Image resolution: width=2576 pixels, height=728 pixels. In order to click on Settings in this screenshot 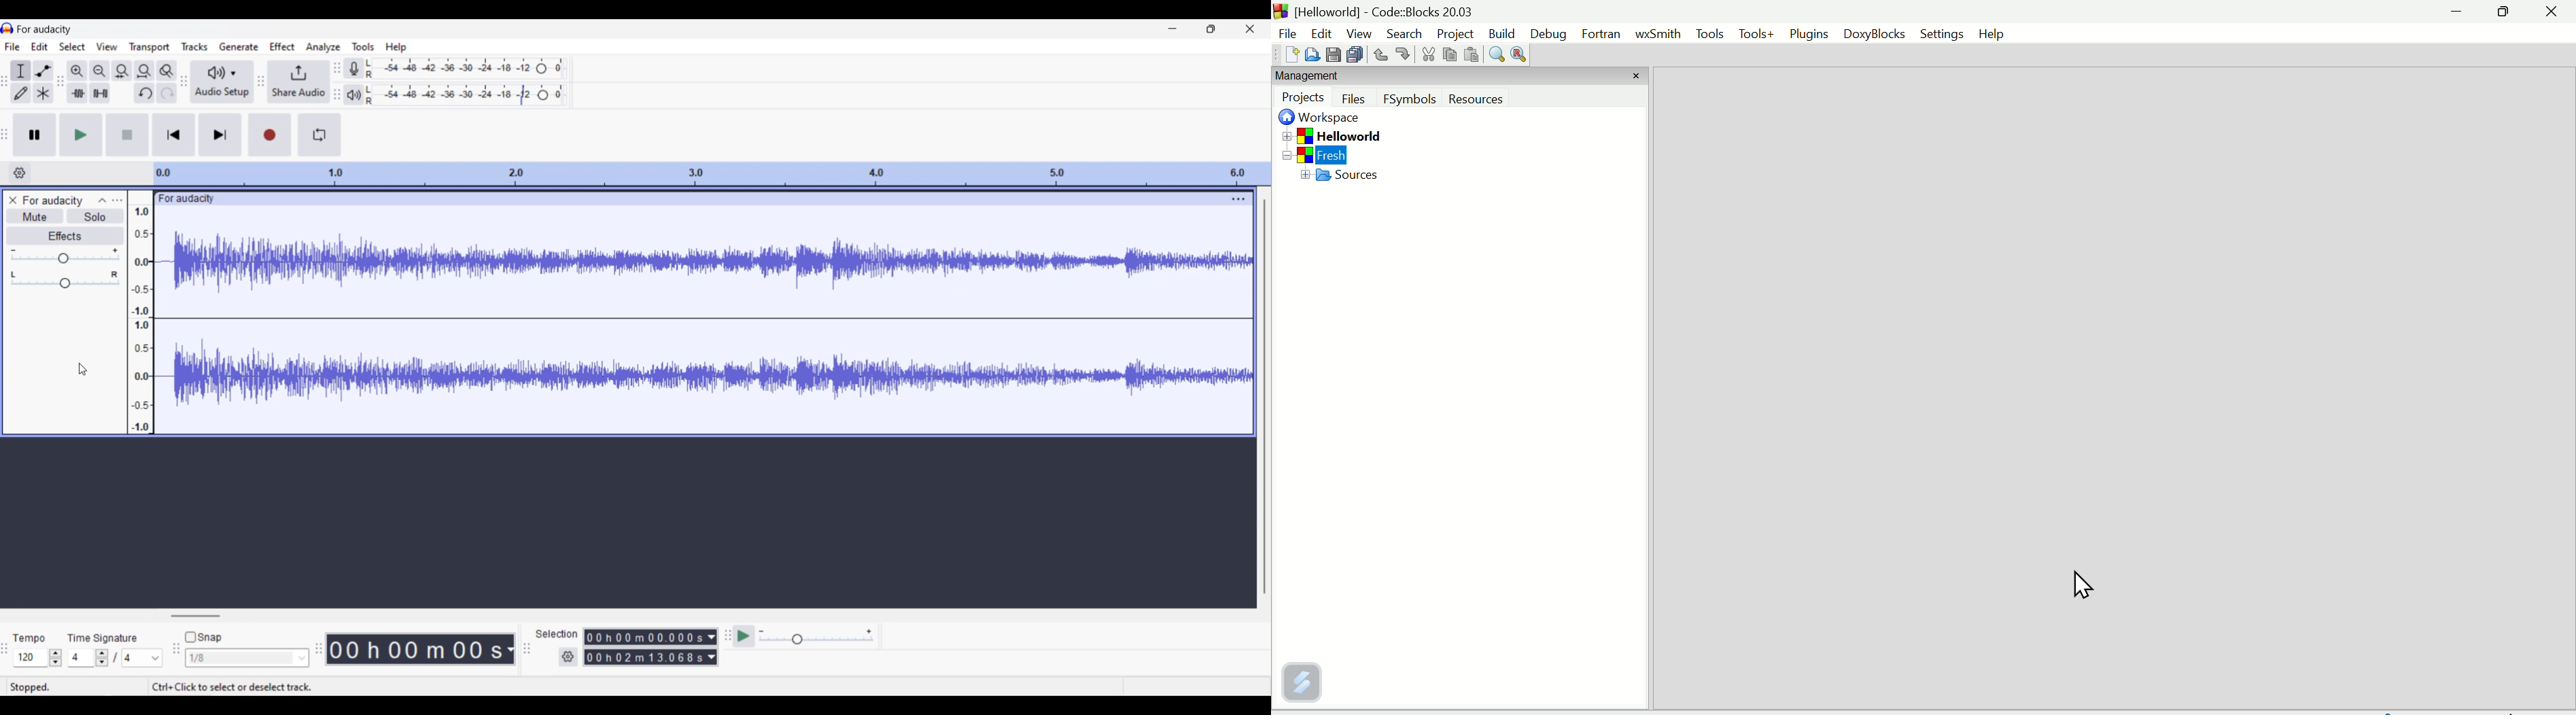, I will do `click(1942, 33)`.